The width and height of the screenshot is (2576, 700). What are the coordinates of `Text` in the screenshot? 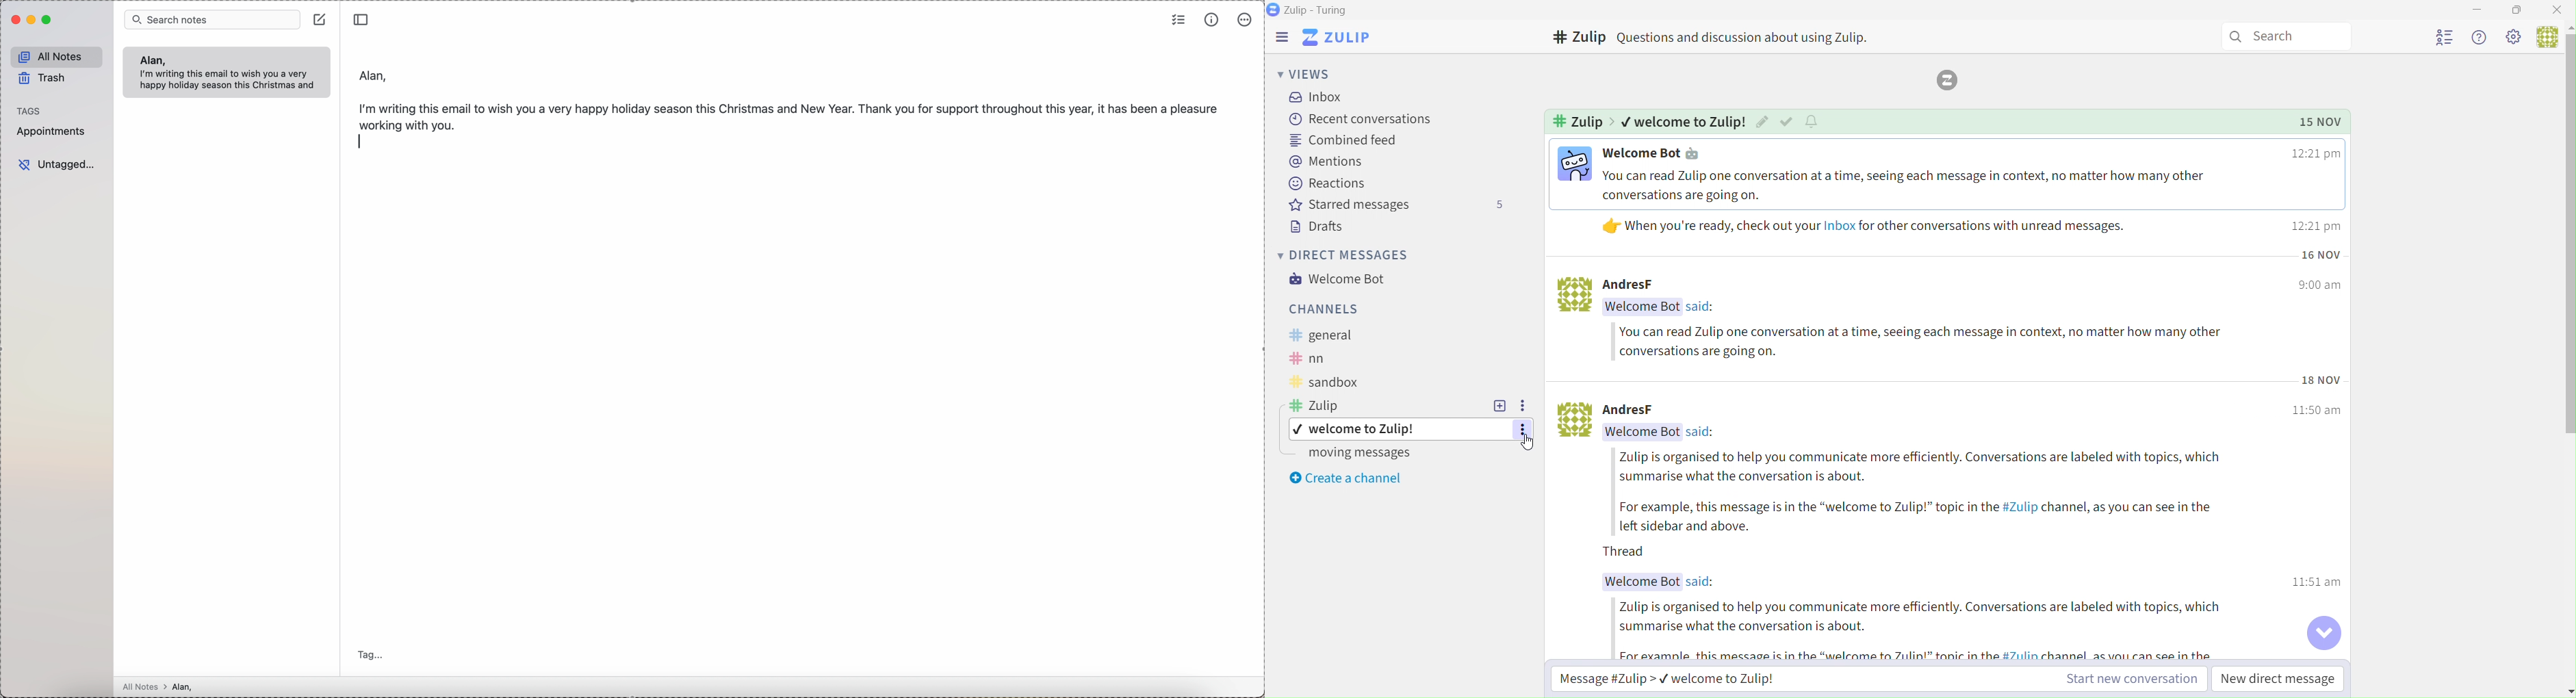 It's located at (1631, 552).